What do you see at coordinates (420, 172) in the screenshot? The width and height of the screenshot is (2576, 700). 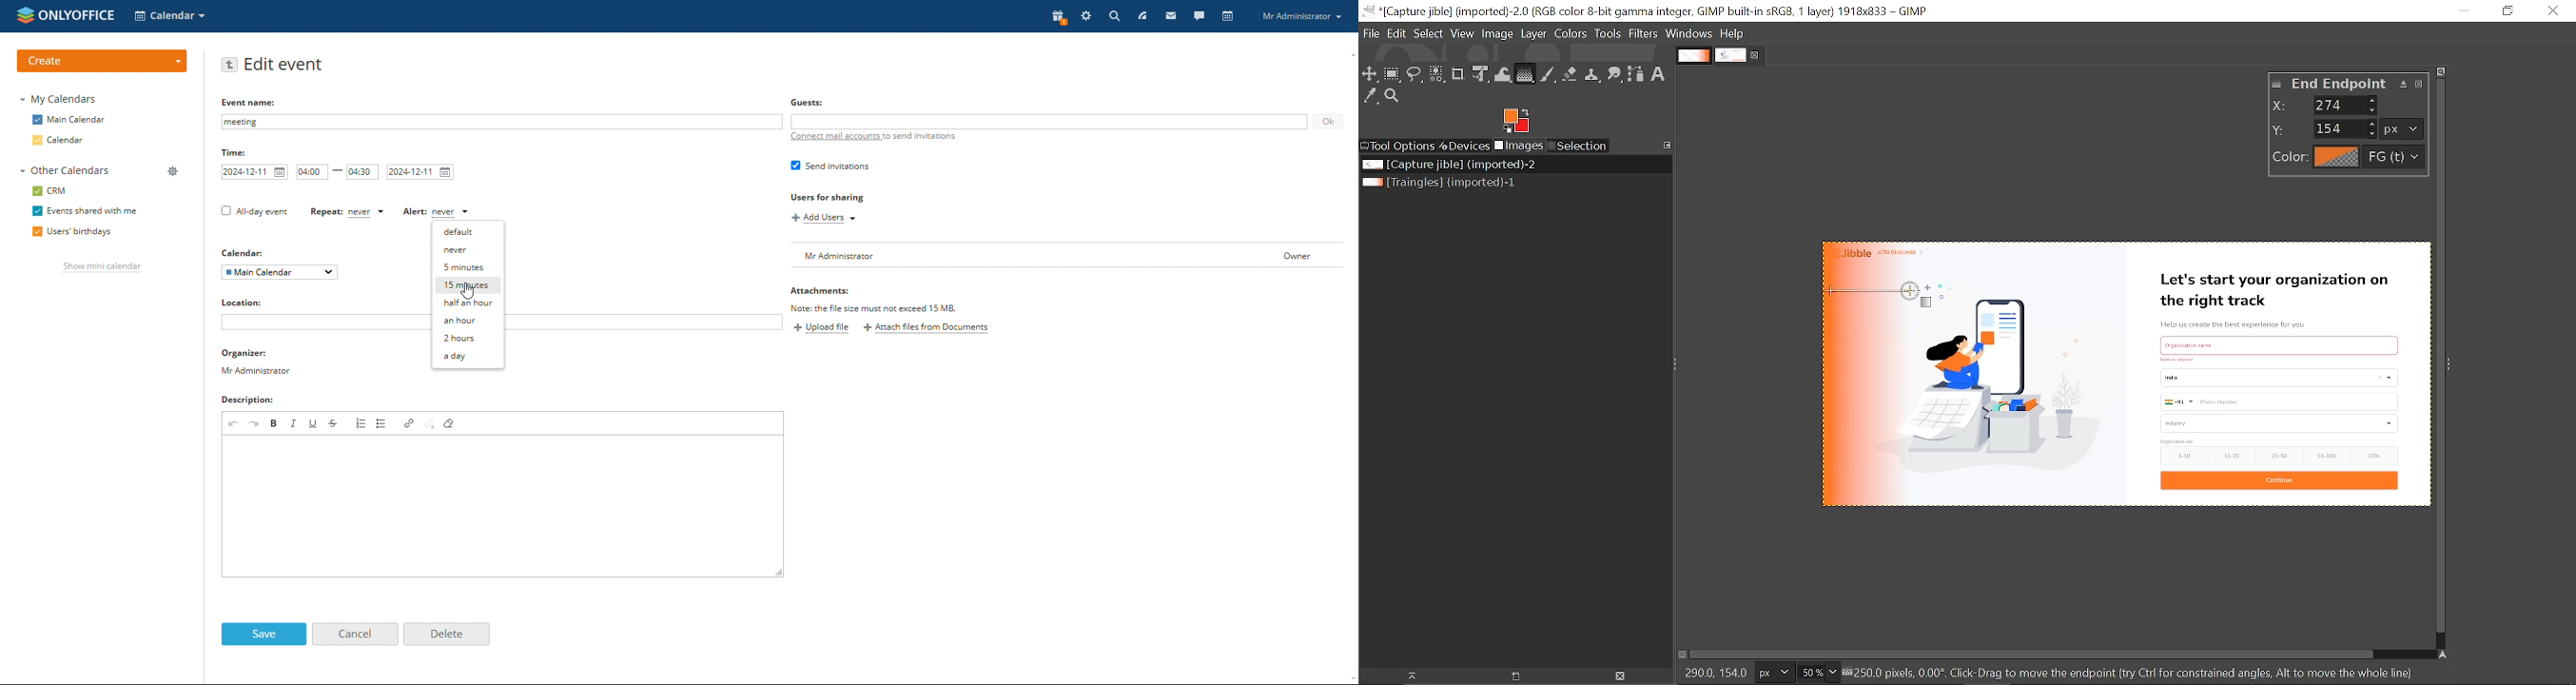 I see `end date` at bounding box center [420, 172].